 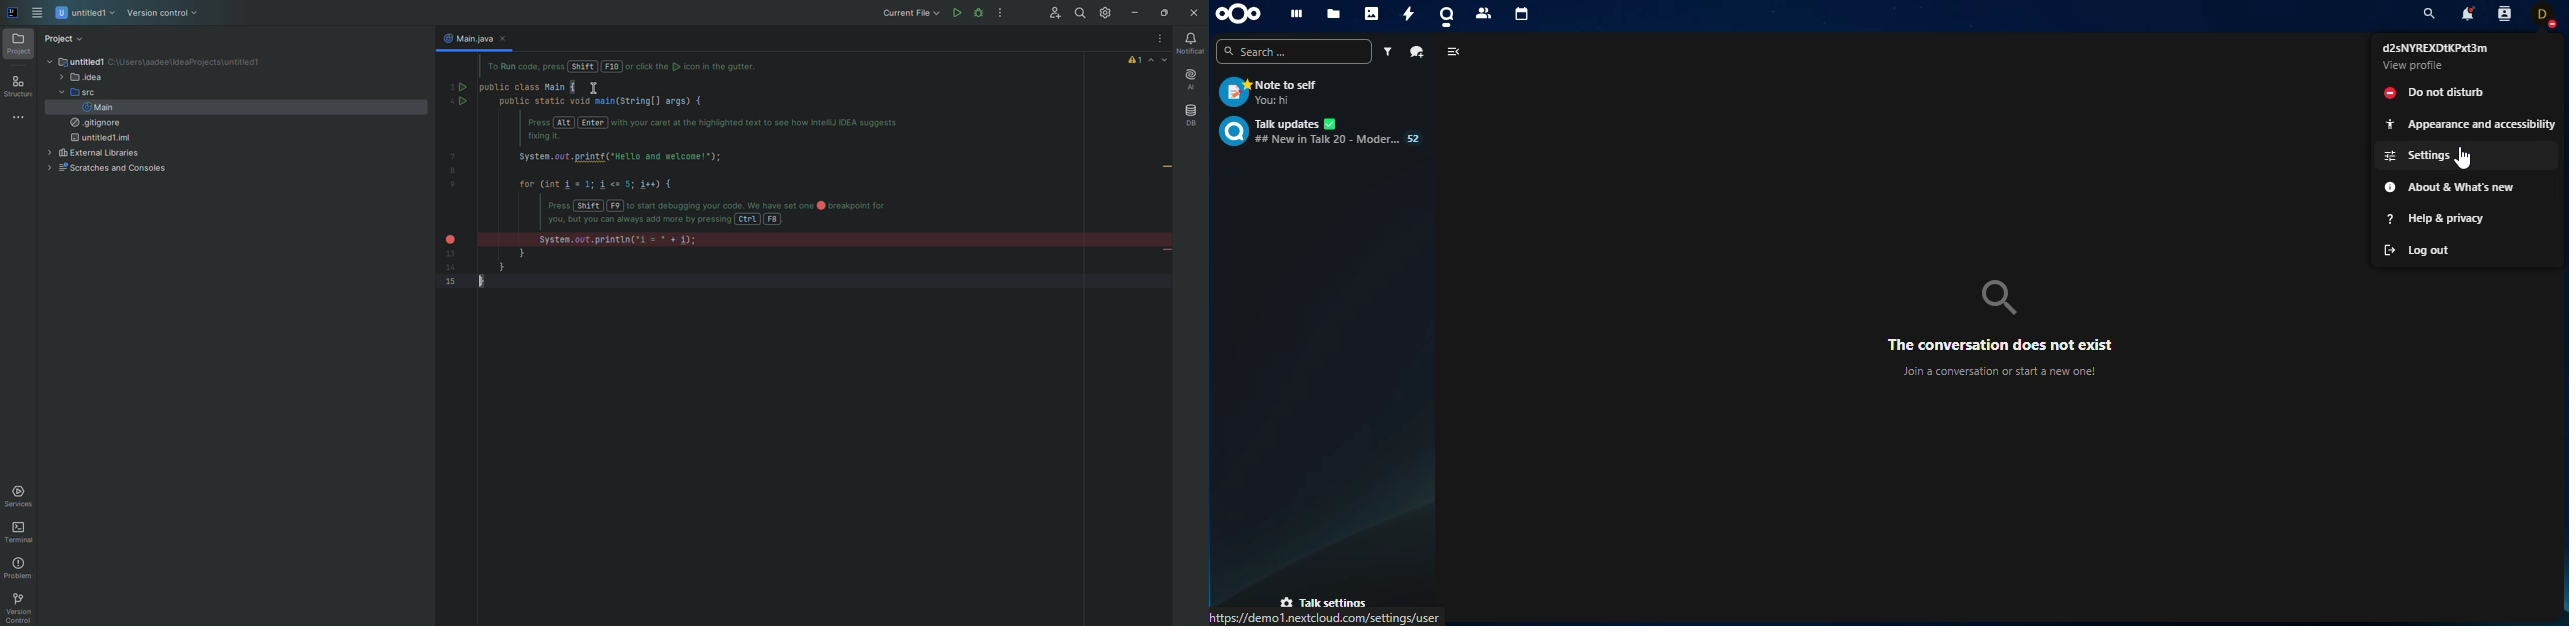 I want to click on Help & privacy, so click(x=2467, y=219).